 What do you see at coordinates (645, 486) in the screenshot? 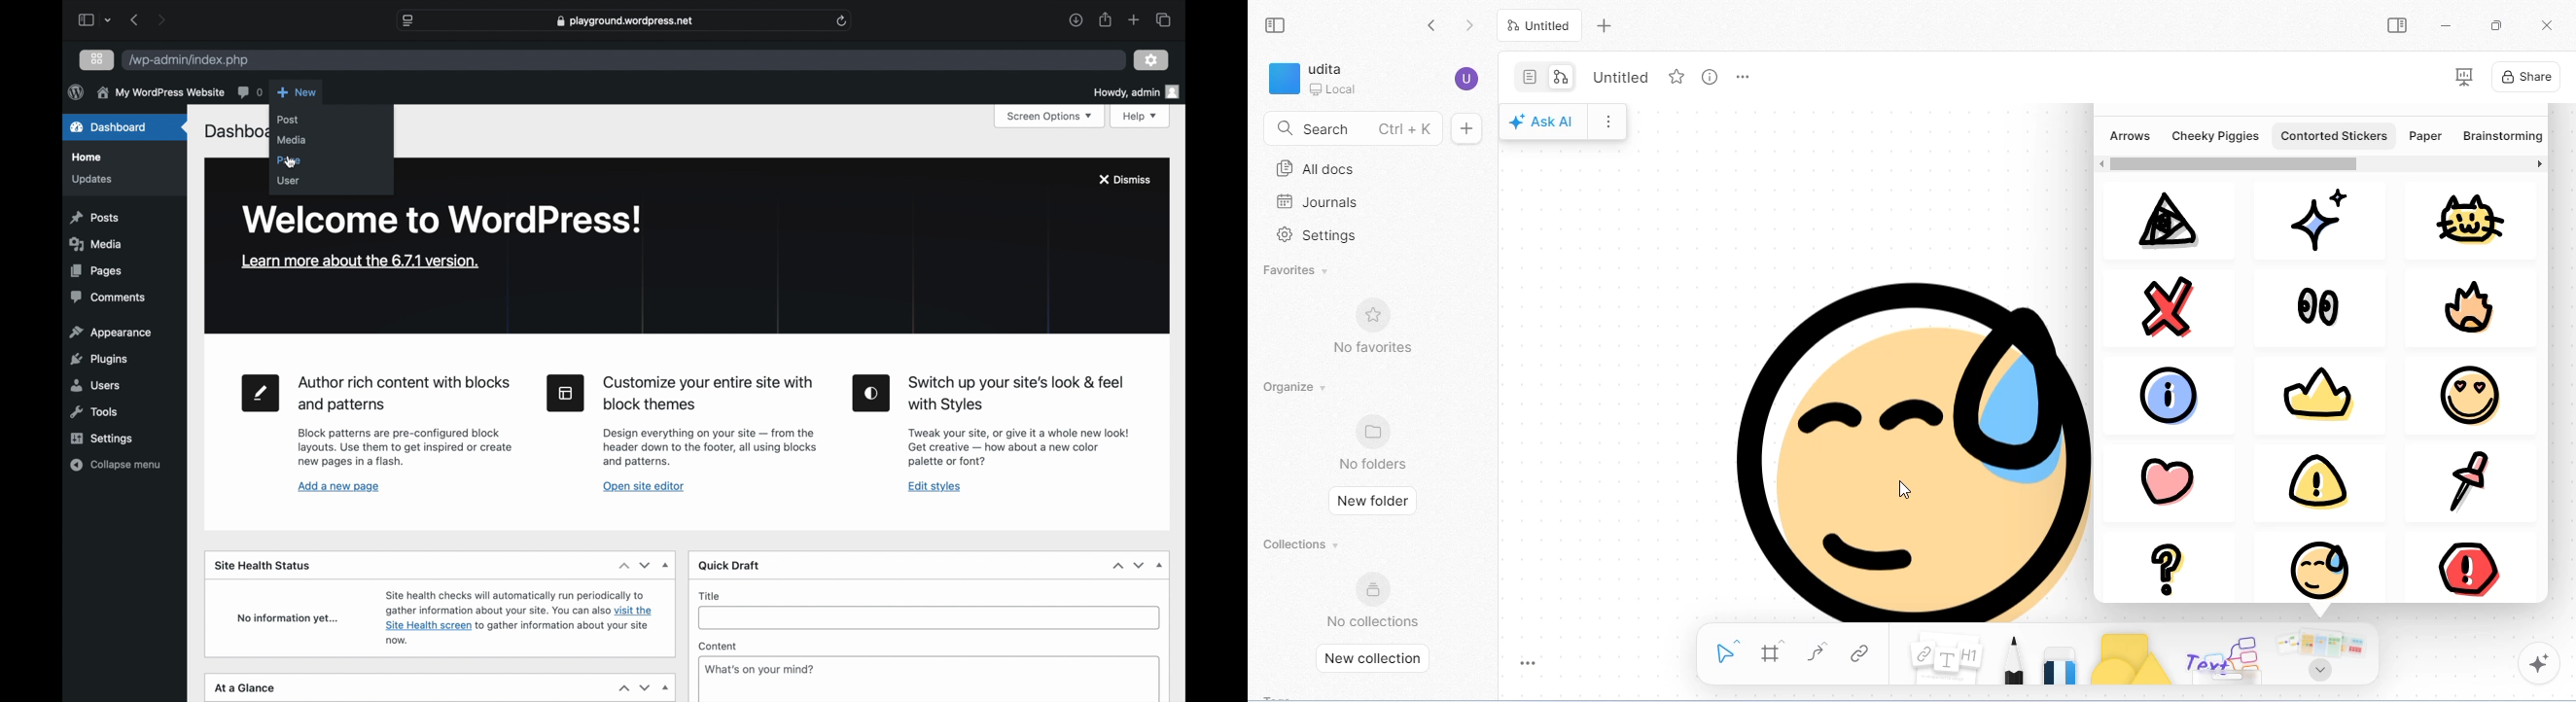
I see `open site editor` at bounding box center [645, 486].